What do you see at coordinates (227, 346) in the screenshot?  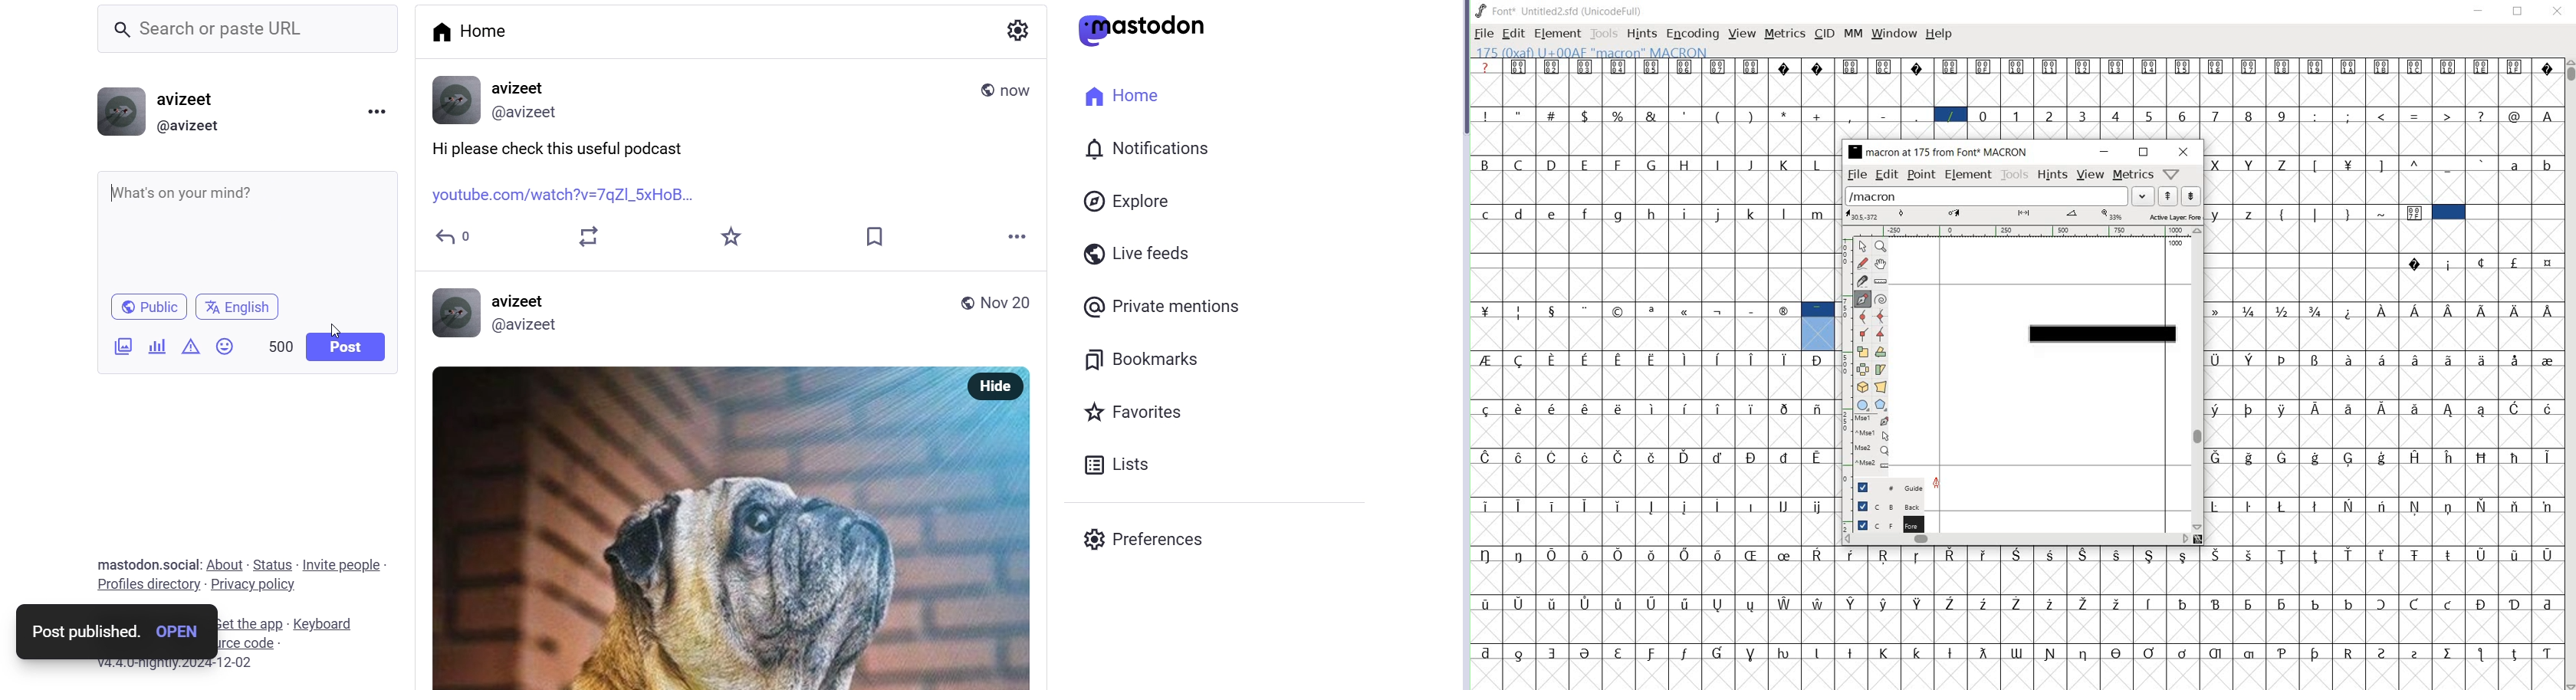 I see `emojis` at bounding box center [227, 346].